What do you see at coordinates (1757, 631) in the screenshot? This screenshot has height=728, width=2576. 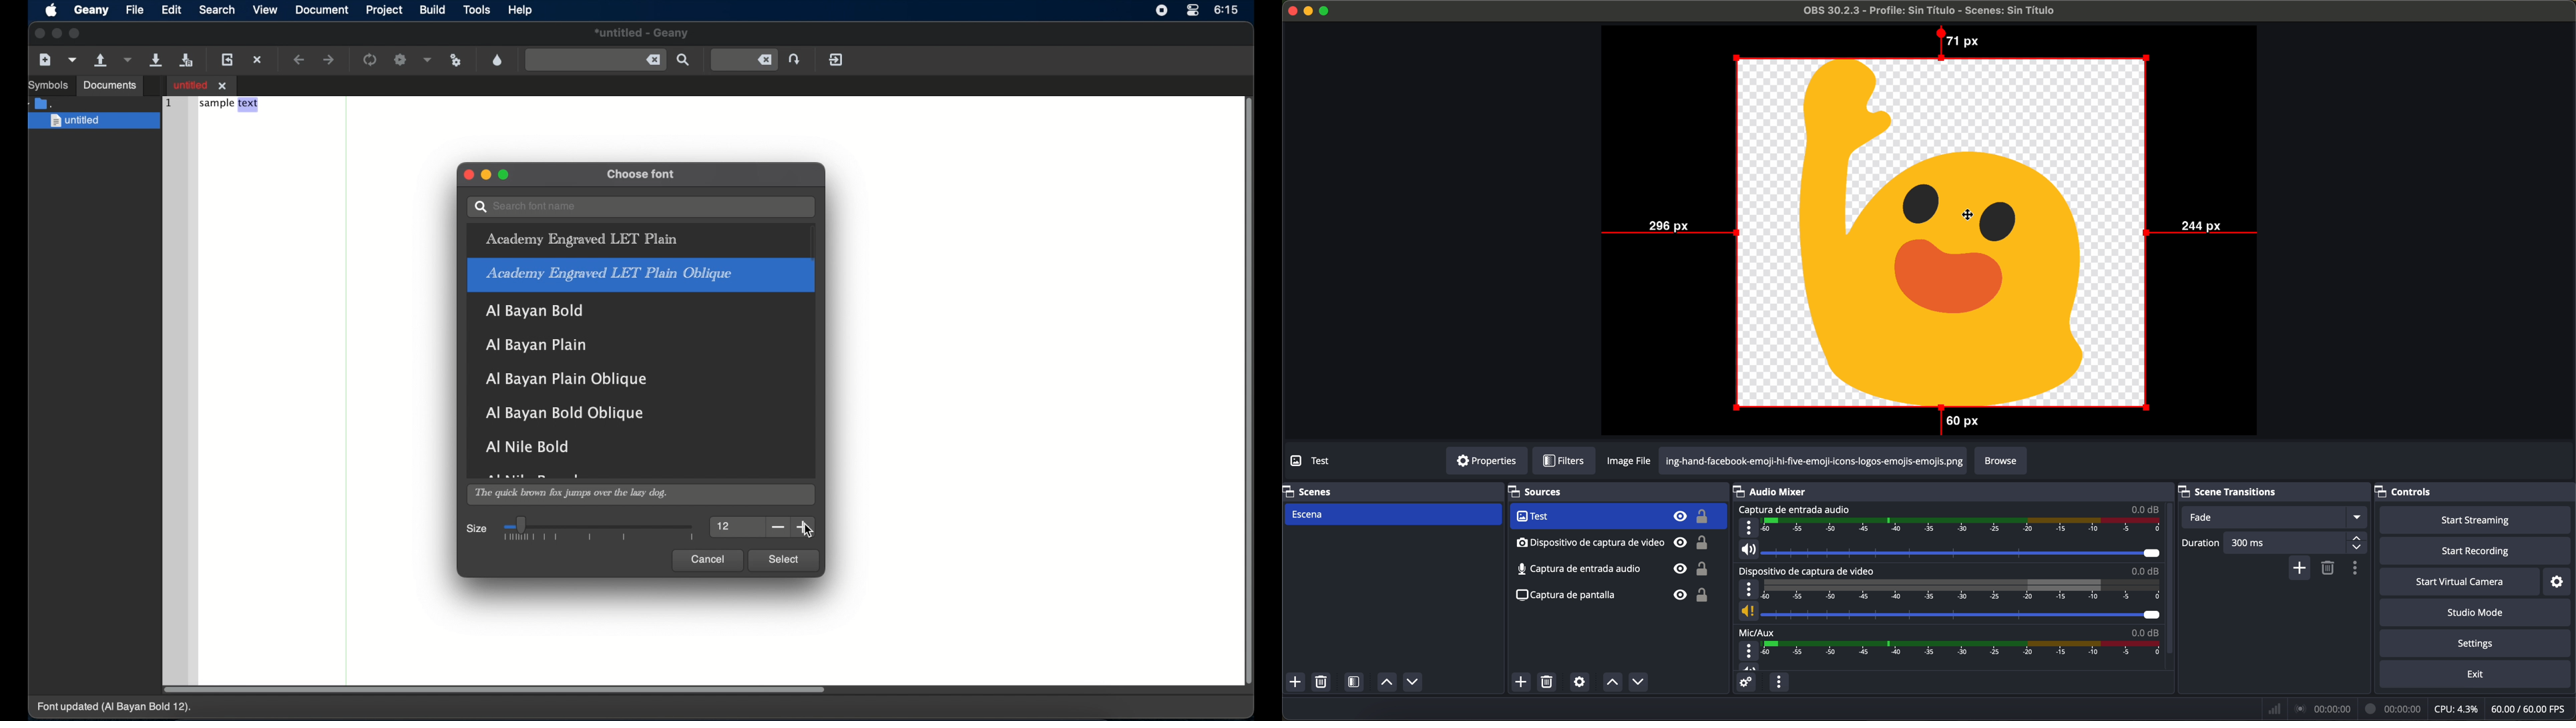 I see `mic/aux` at bounding box center [1757, 631].